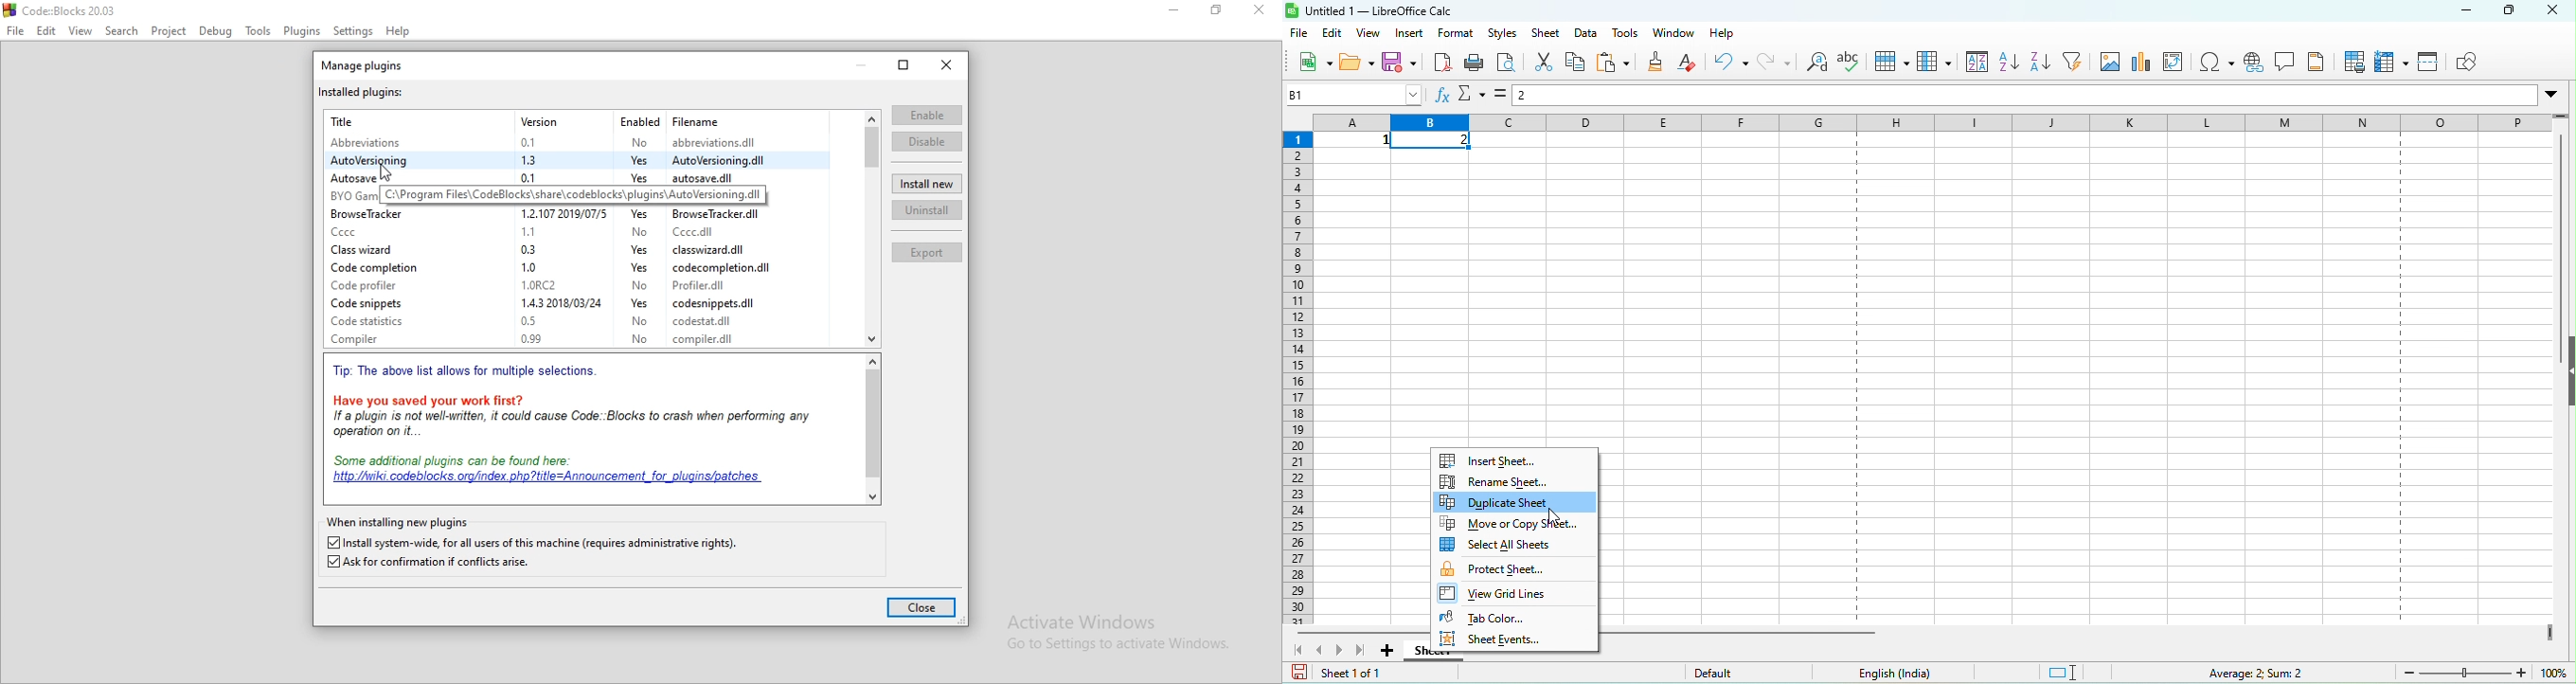 This screenshot has height=700, width=2576. I want to click on select function, so click(1472, 97).